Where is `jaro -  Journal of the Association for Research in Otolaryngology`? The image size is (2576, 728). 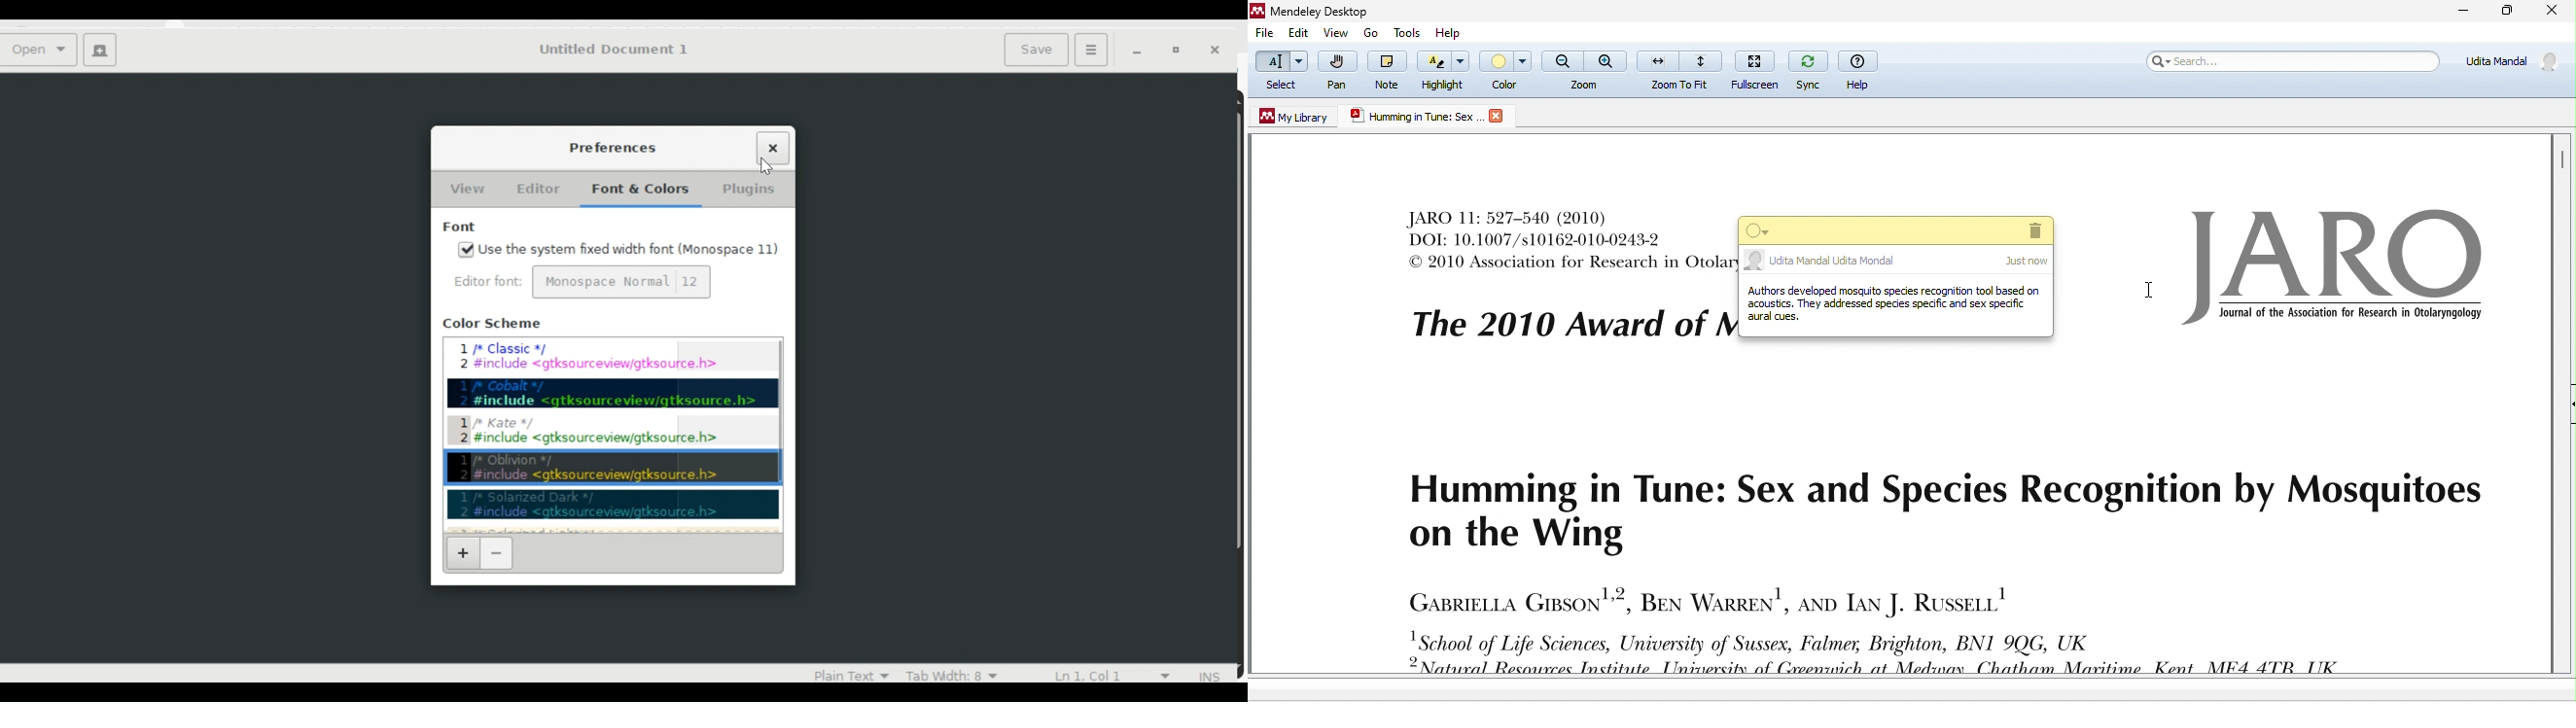 jaro -  Journal of the Association for Research in Otolaryngology is located at coordinates (2332, 271).